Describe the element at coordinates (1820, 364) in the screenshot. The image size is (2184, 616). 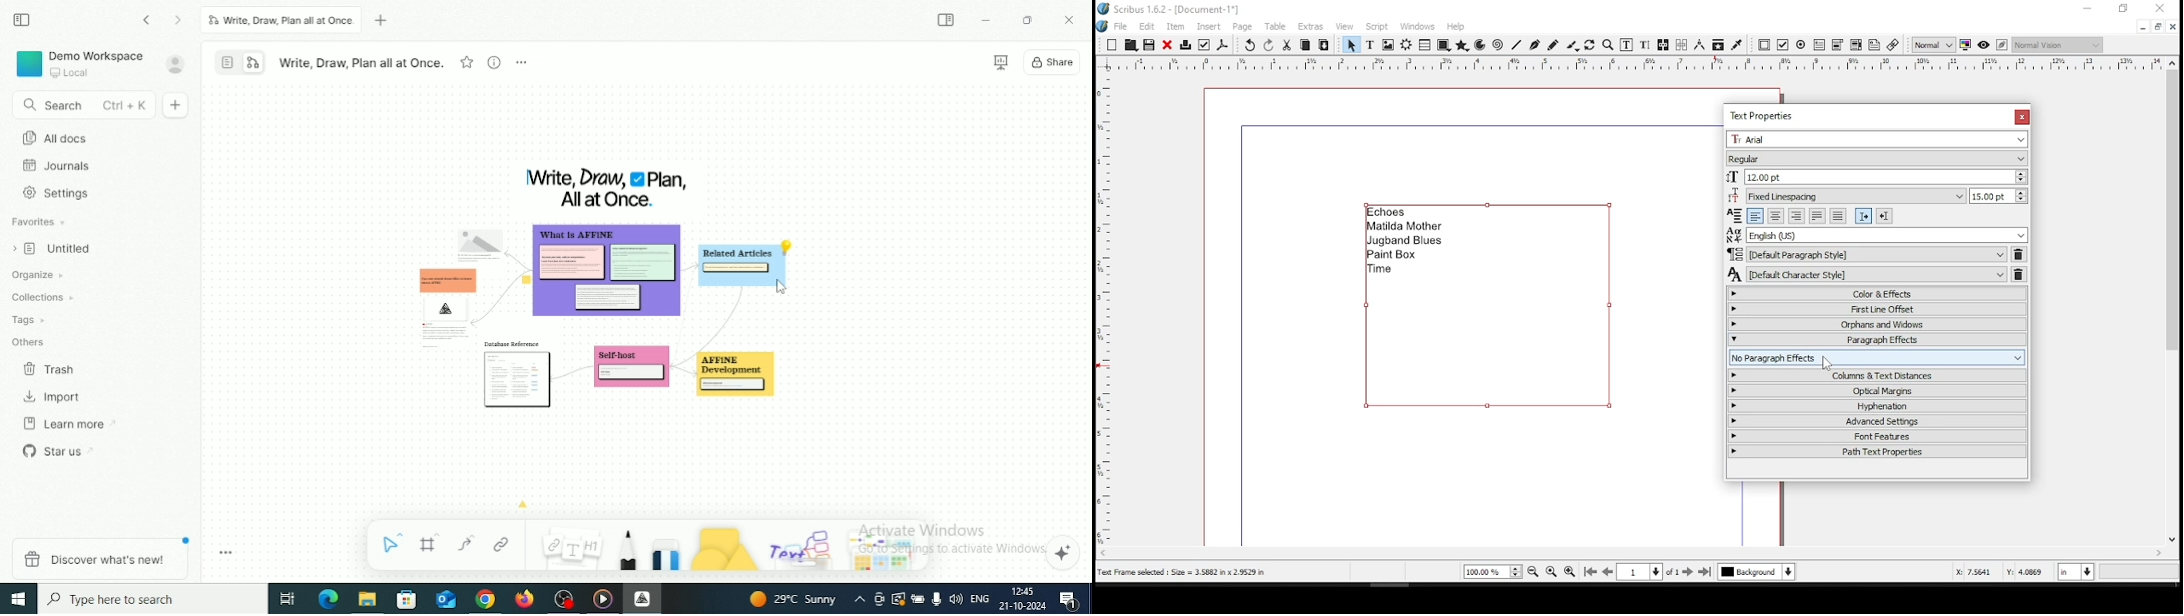
I see `mouse pointer` at that location.